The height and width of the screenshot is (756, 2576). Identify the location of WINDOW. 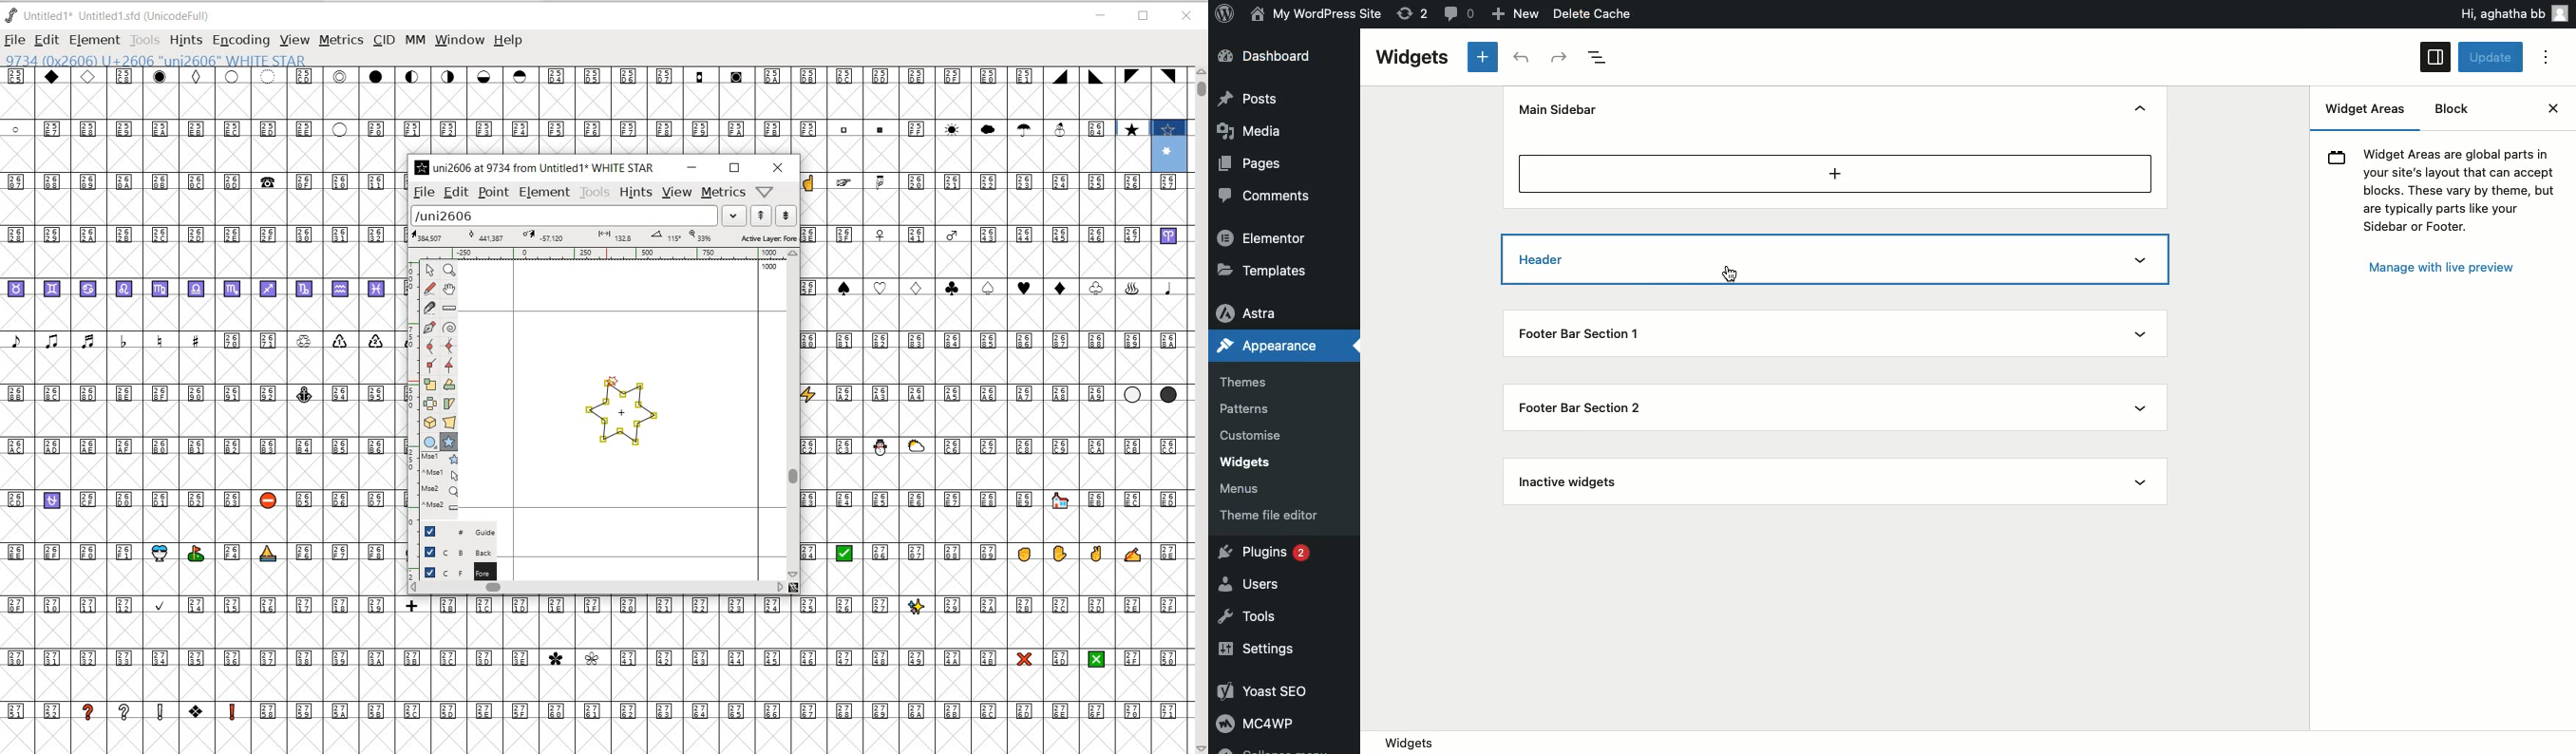
(459, 40).